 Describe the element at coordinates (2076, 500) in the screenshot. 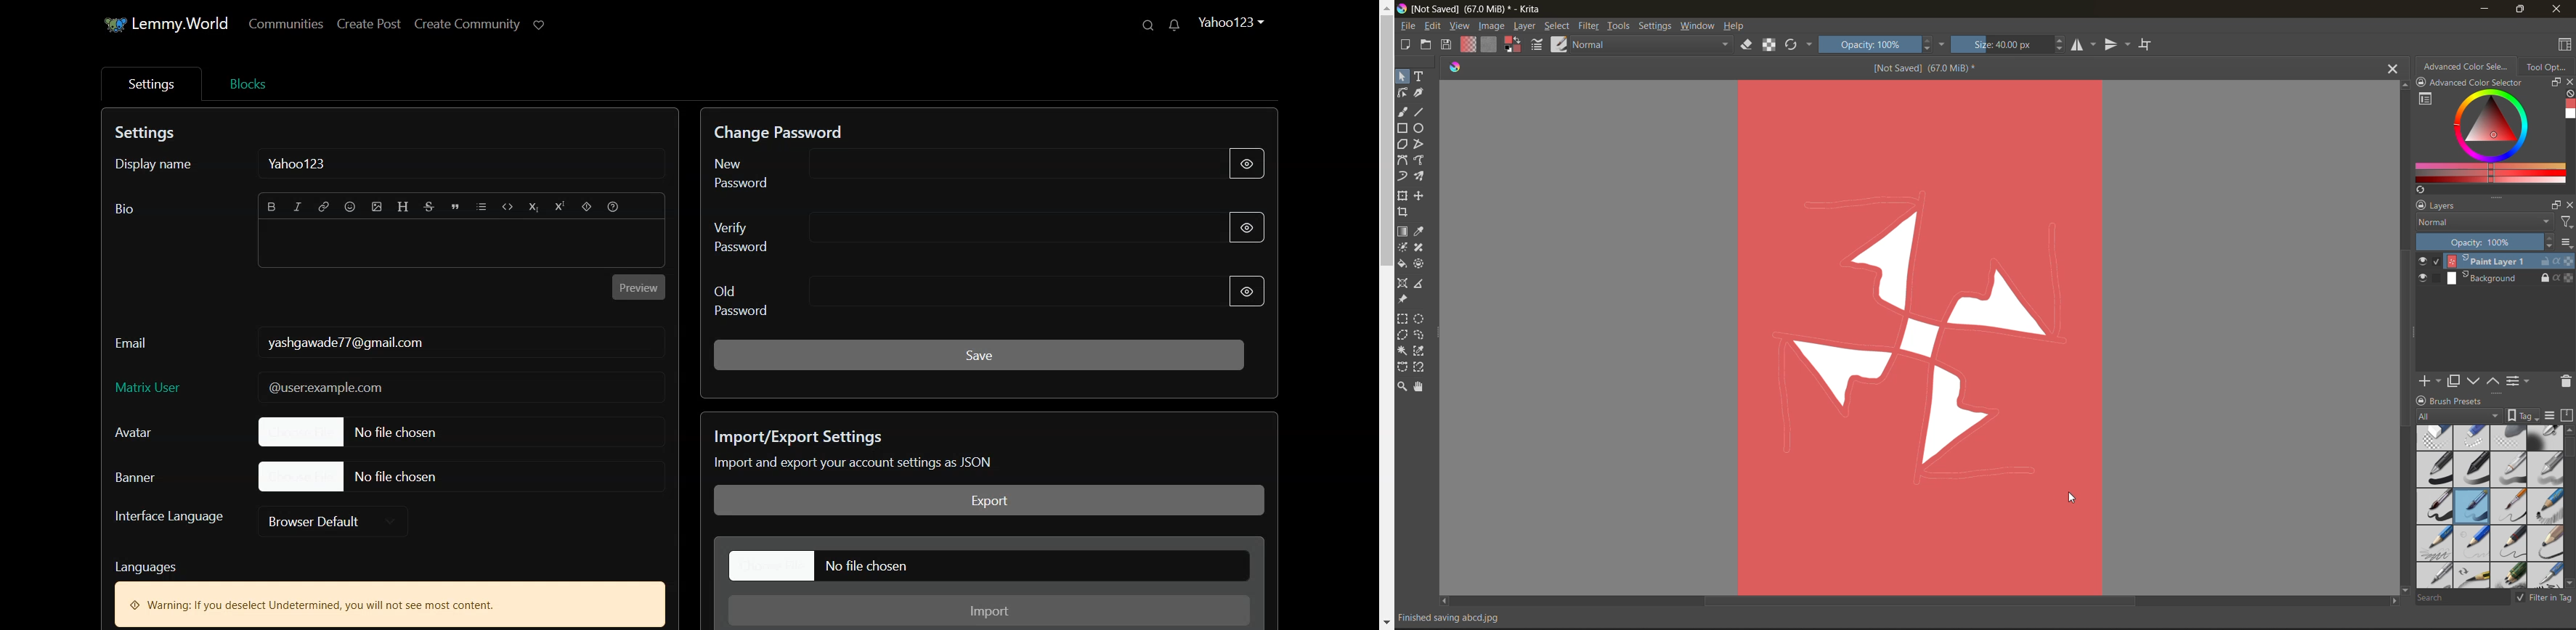

I see `cursor` at that location.